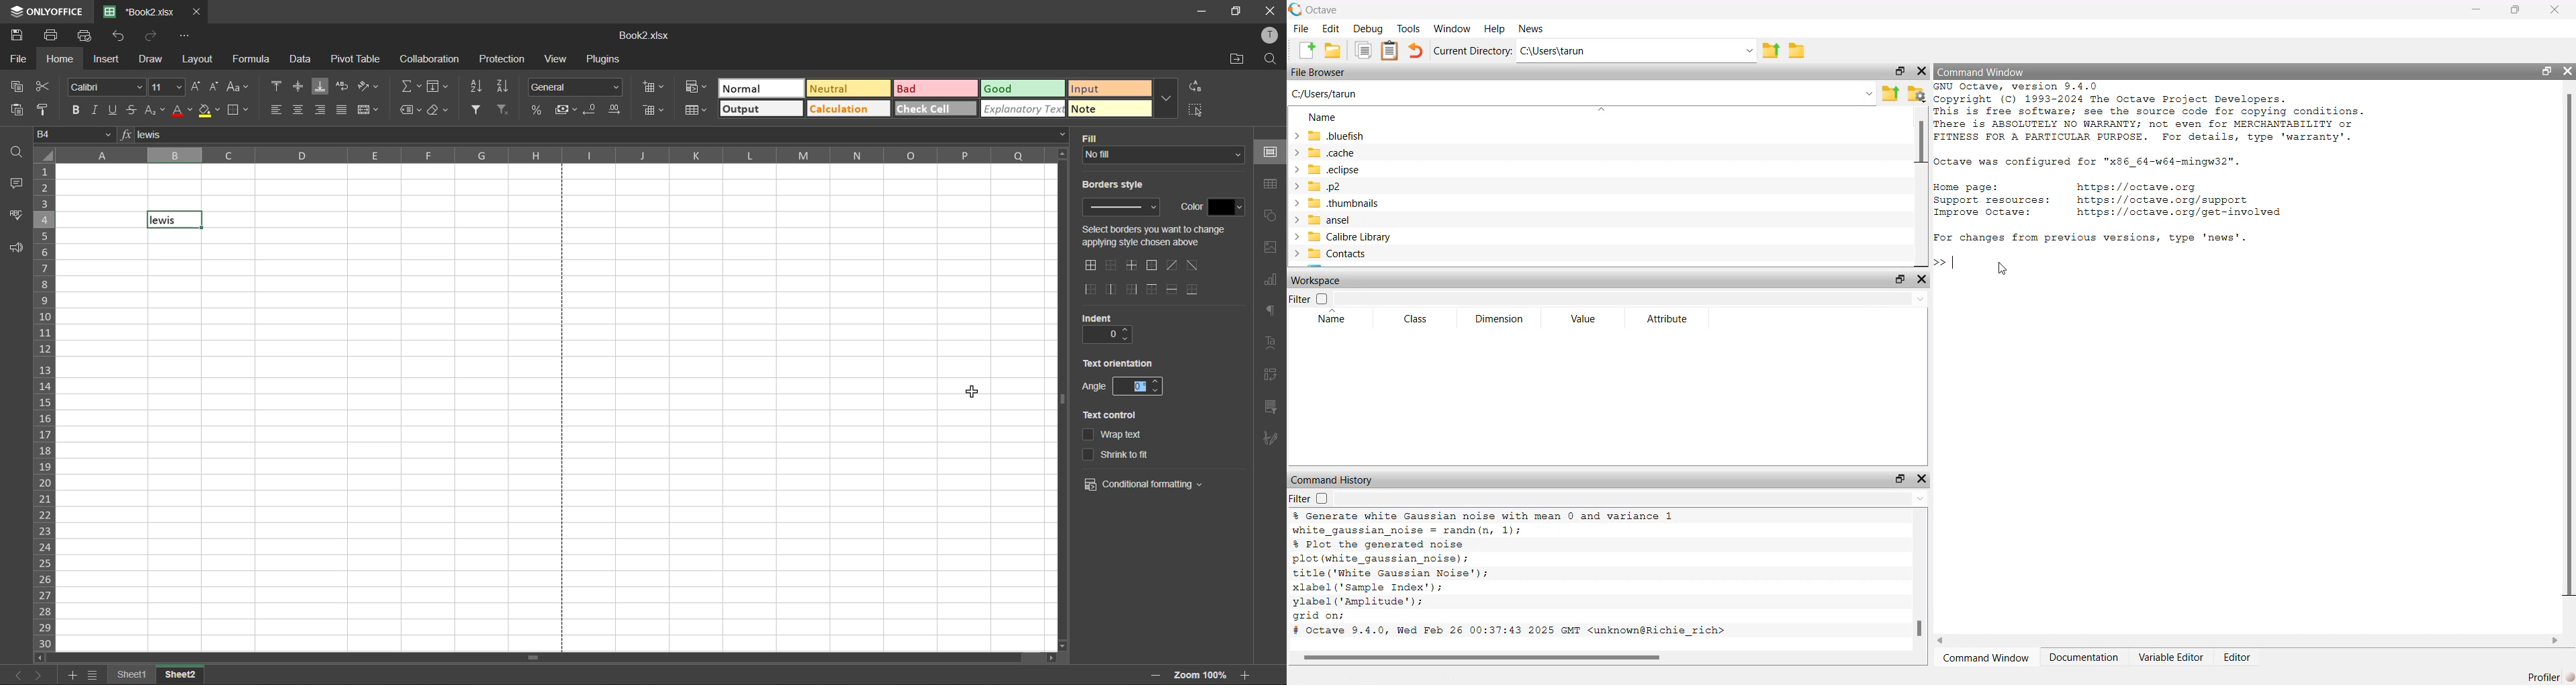 This screenshot has height=700, width=2576. What do you see at coordinates (1121, 208) in the screenshot?
I see `input border style` at bounding box center [1121, 208].